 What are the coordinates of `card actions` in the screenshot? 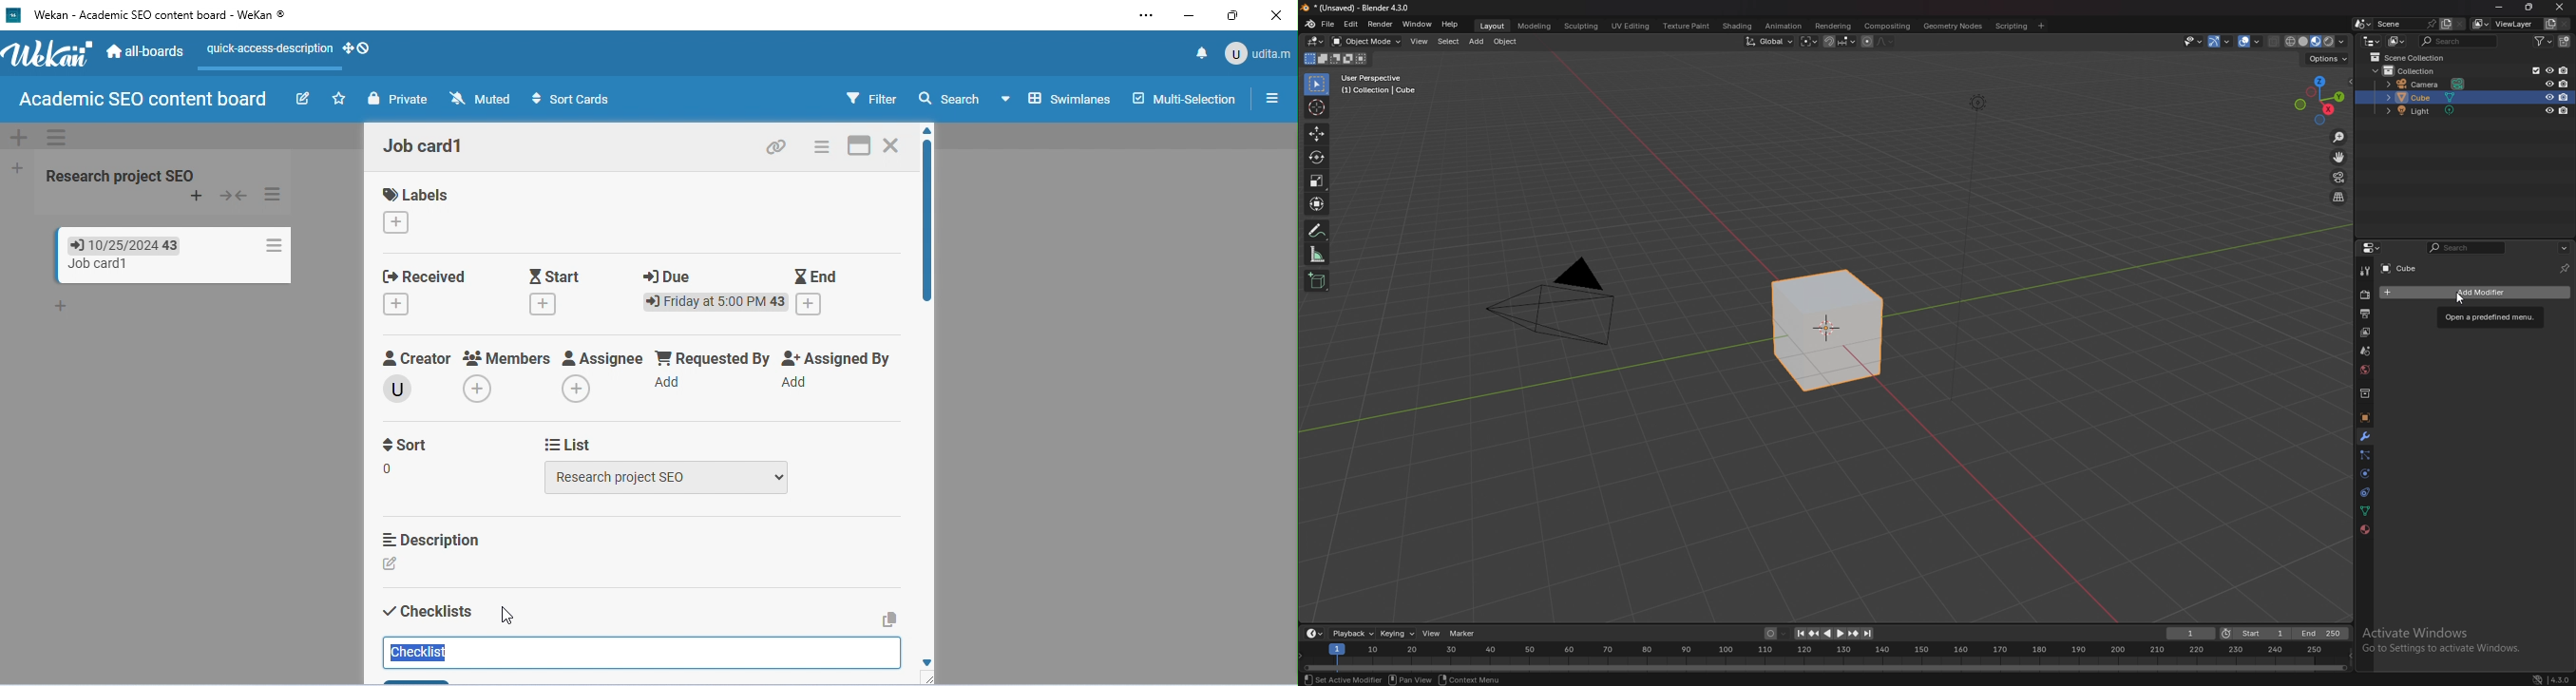 It's located at (270, 245).